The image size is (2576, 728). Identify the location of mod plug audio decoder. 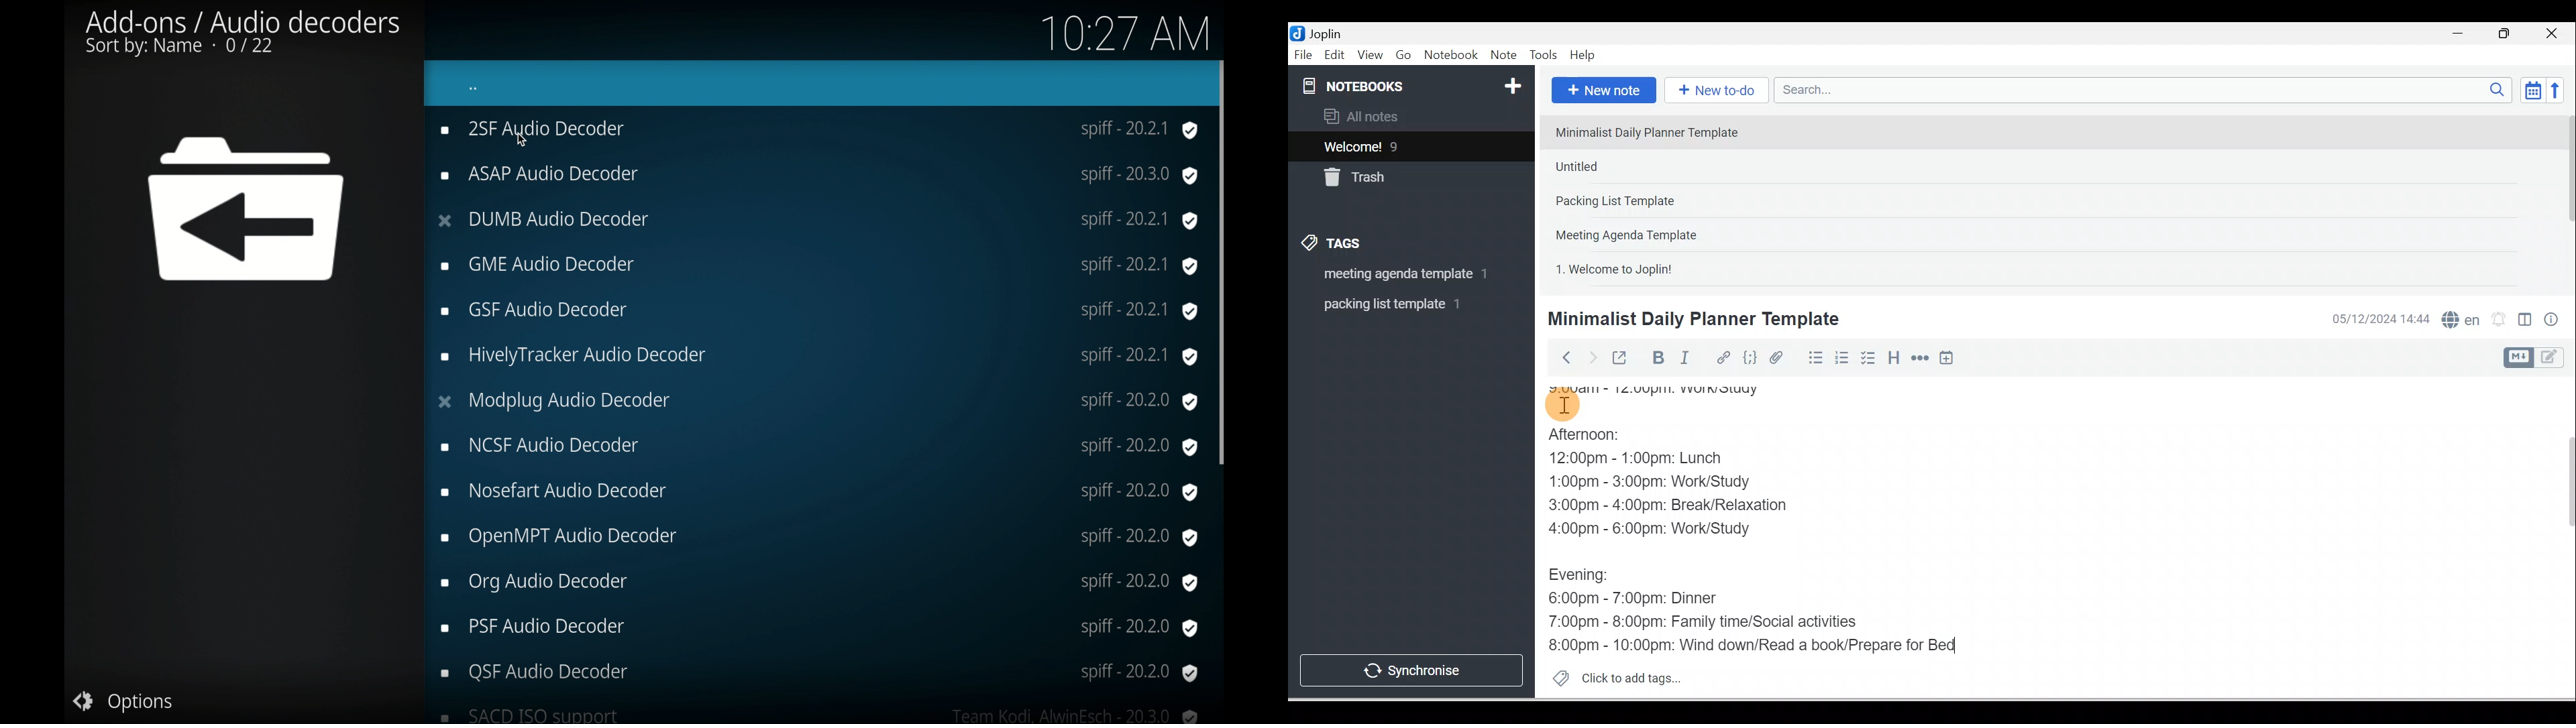
(817, 402).